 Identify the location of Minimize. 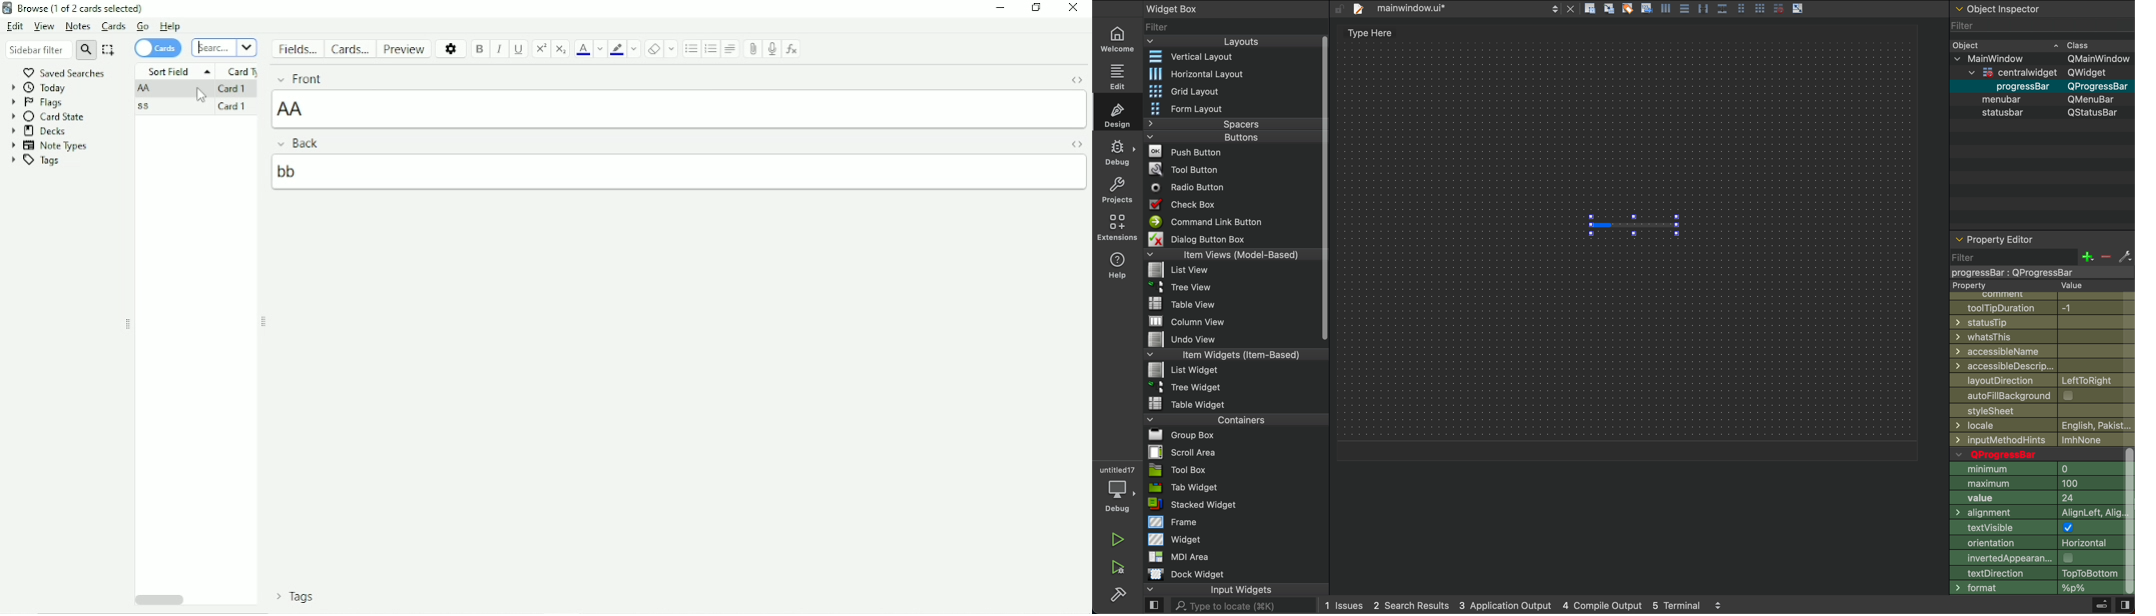
(998, 10).